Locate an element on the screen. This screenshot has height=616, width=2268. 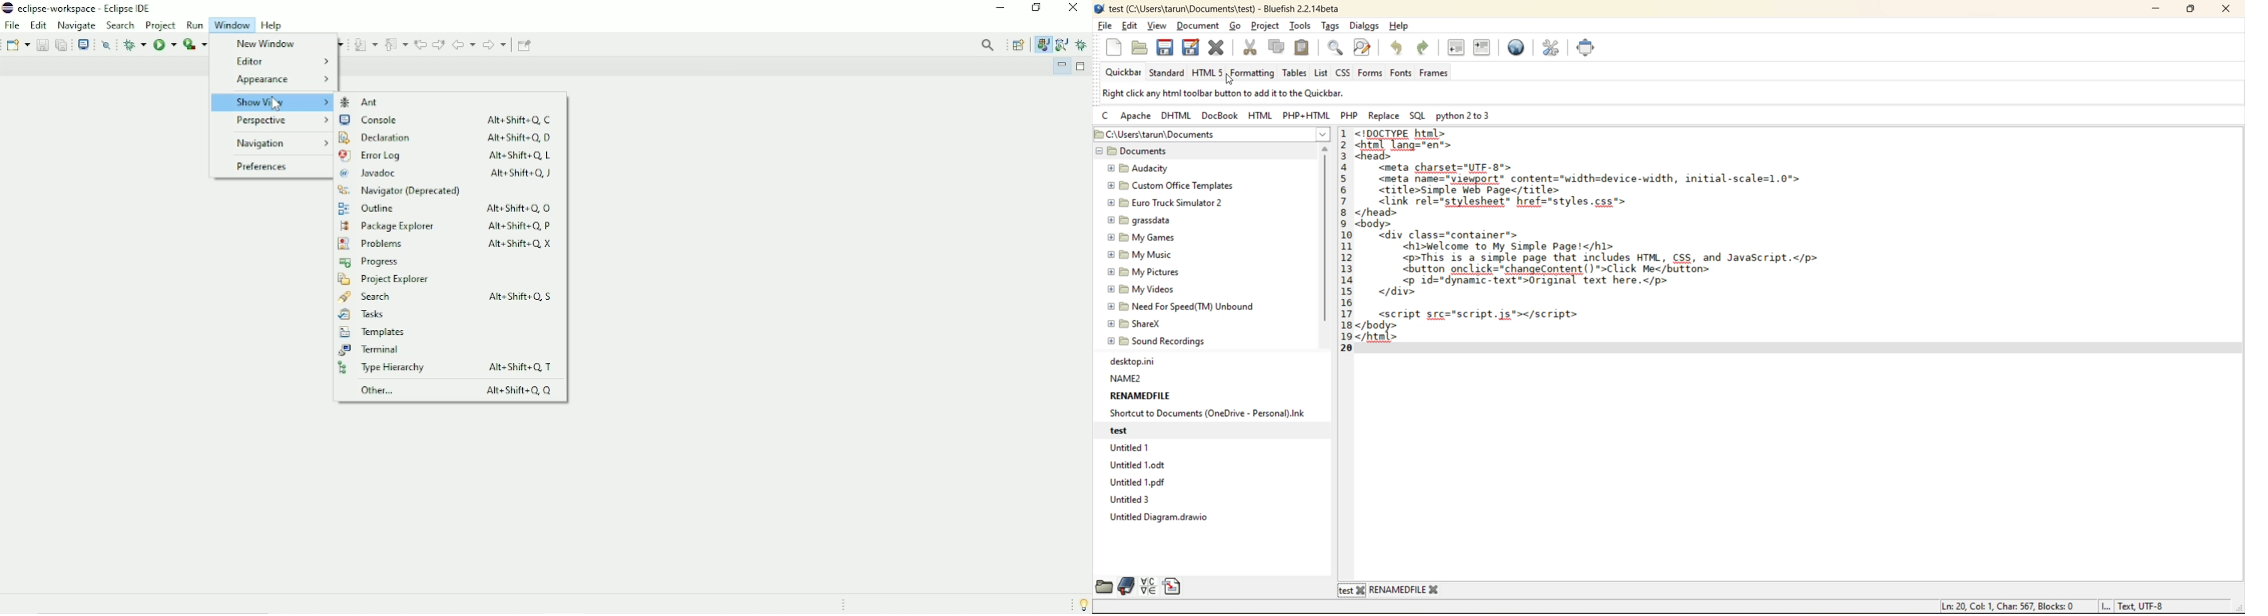
® 3 My Videos is located at coordinates (1141, 291).